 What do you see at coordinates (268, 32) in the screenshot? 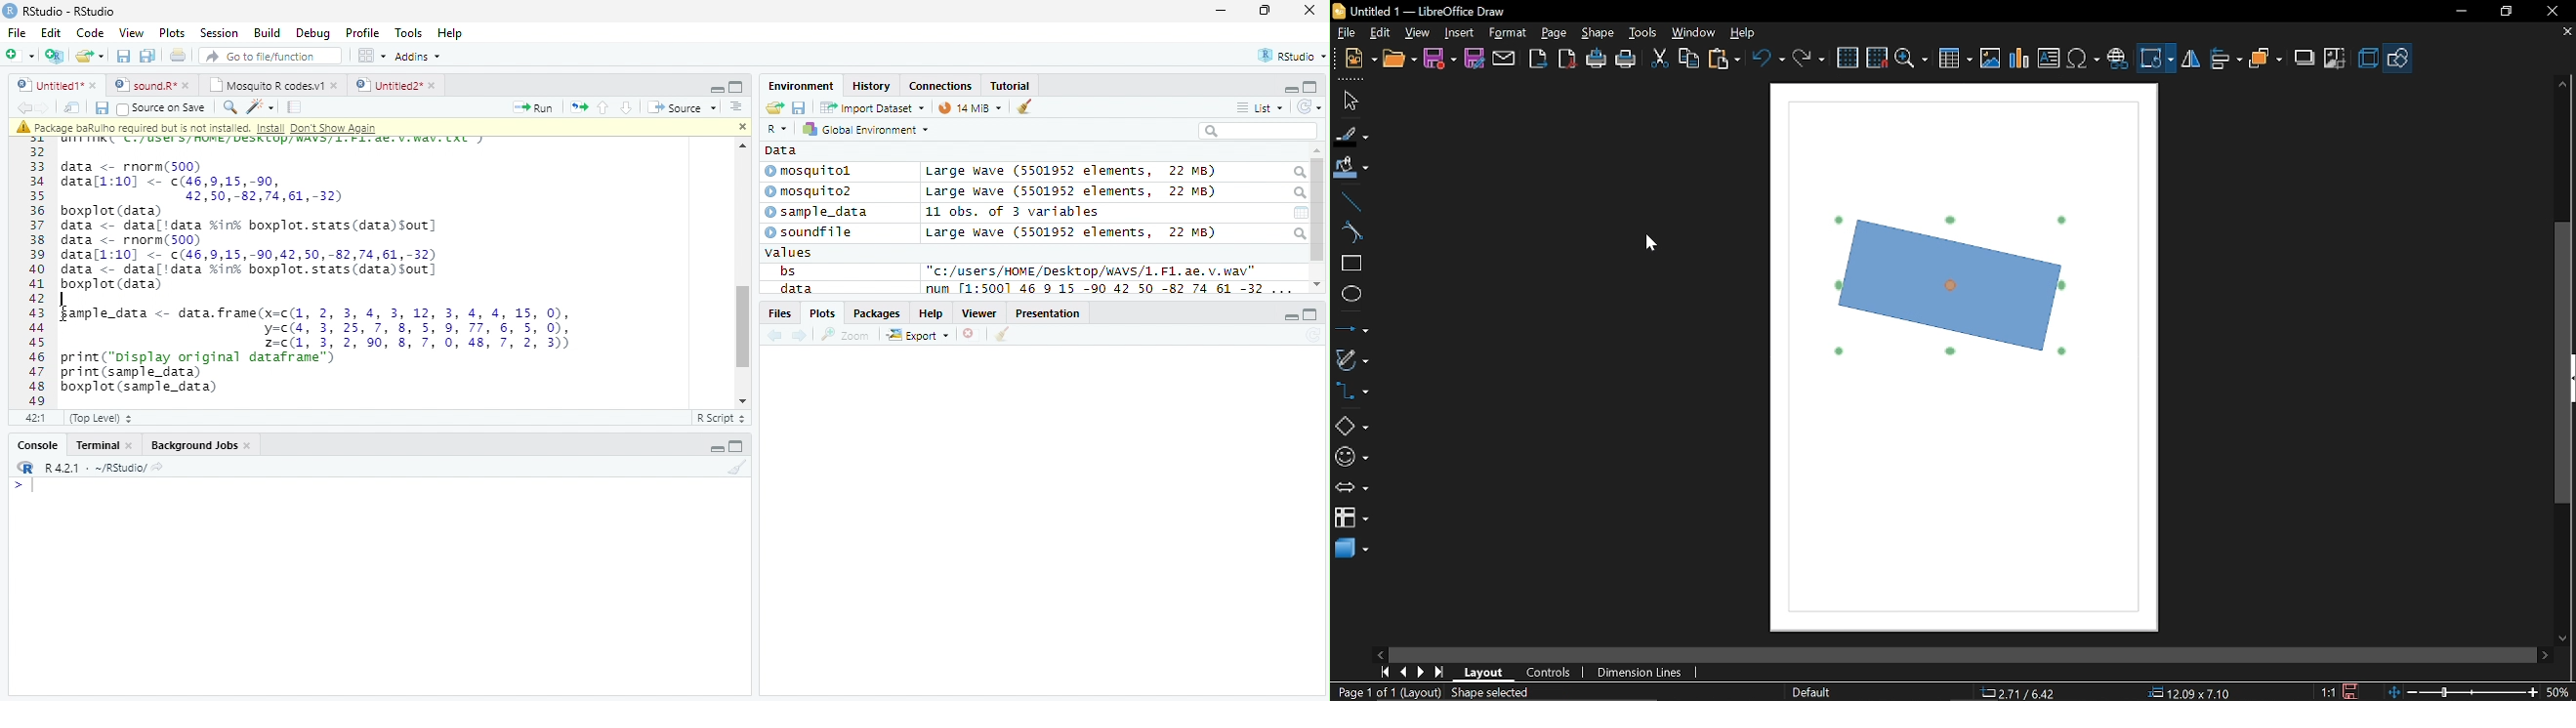
I see `Build` at bounding box center [268, 32].